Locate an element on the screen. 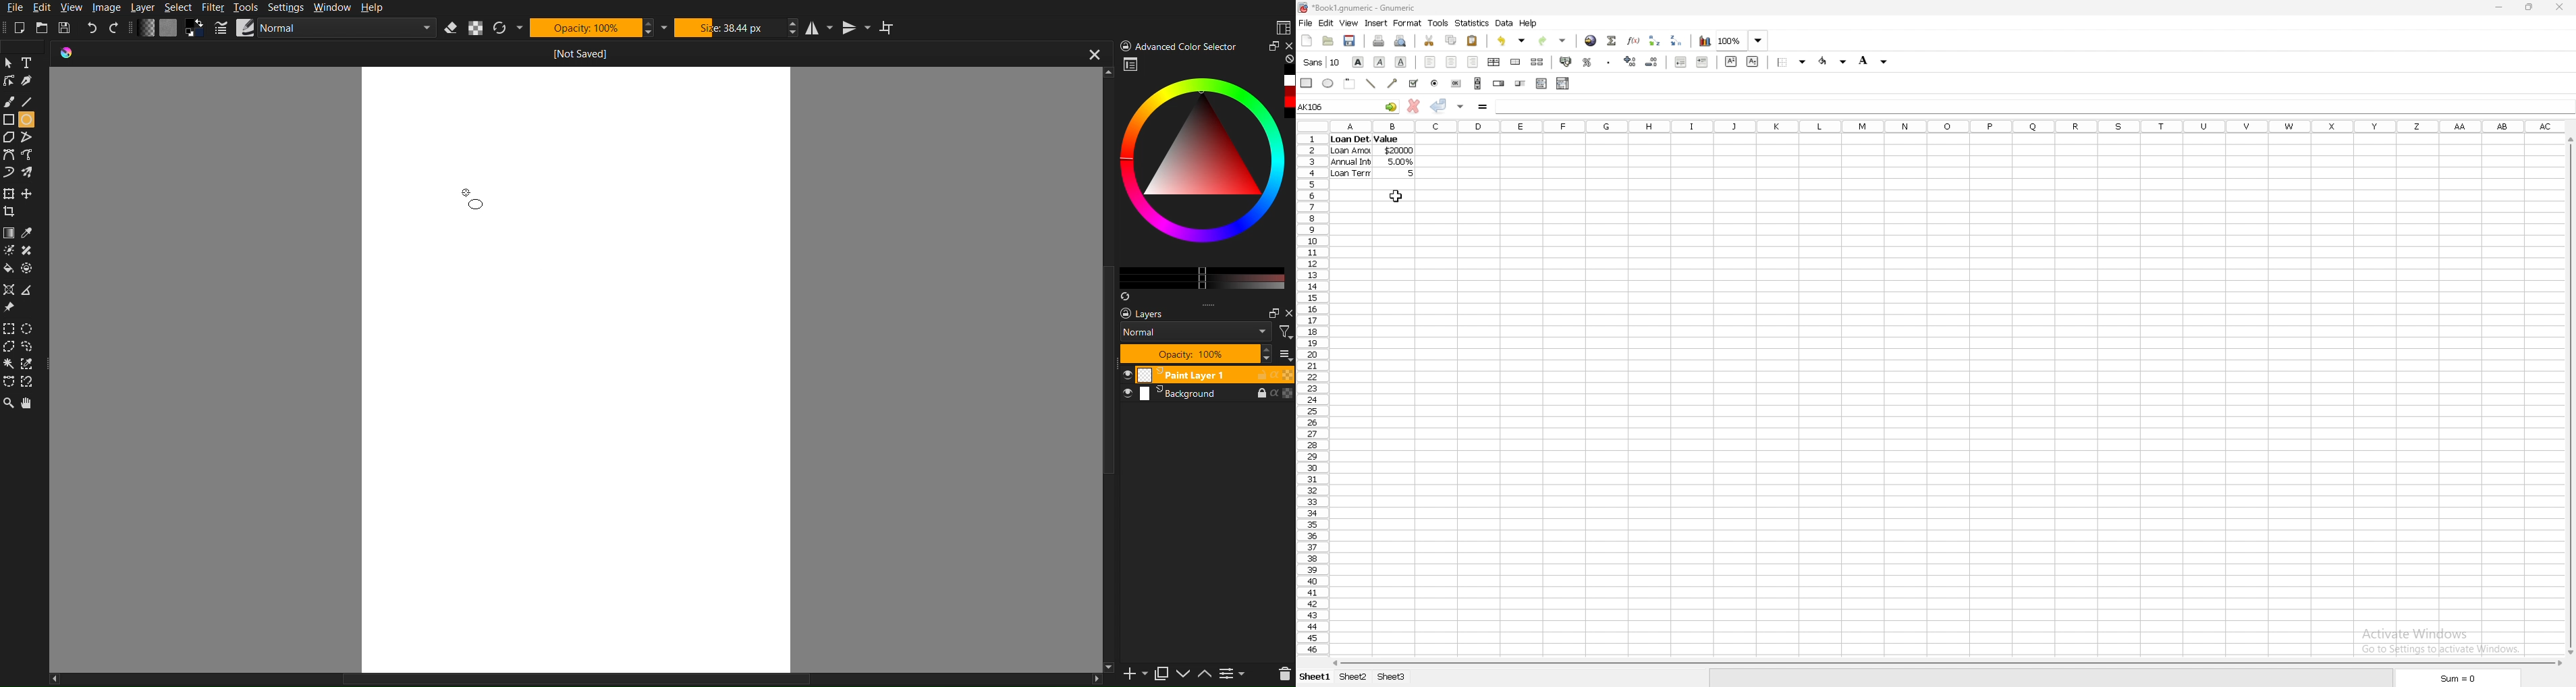 This screenshot has height=700, width=2576. more is located at coordinates (1286, 353).